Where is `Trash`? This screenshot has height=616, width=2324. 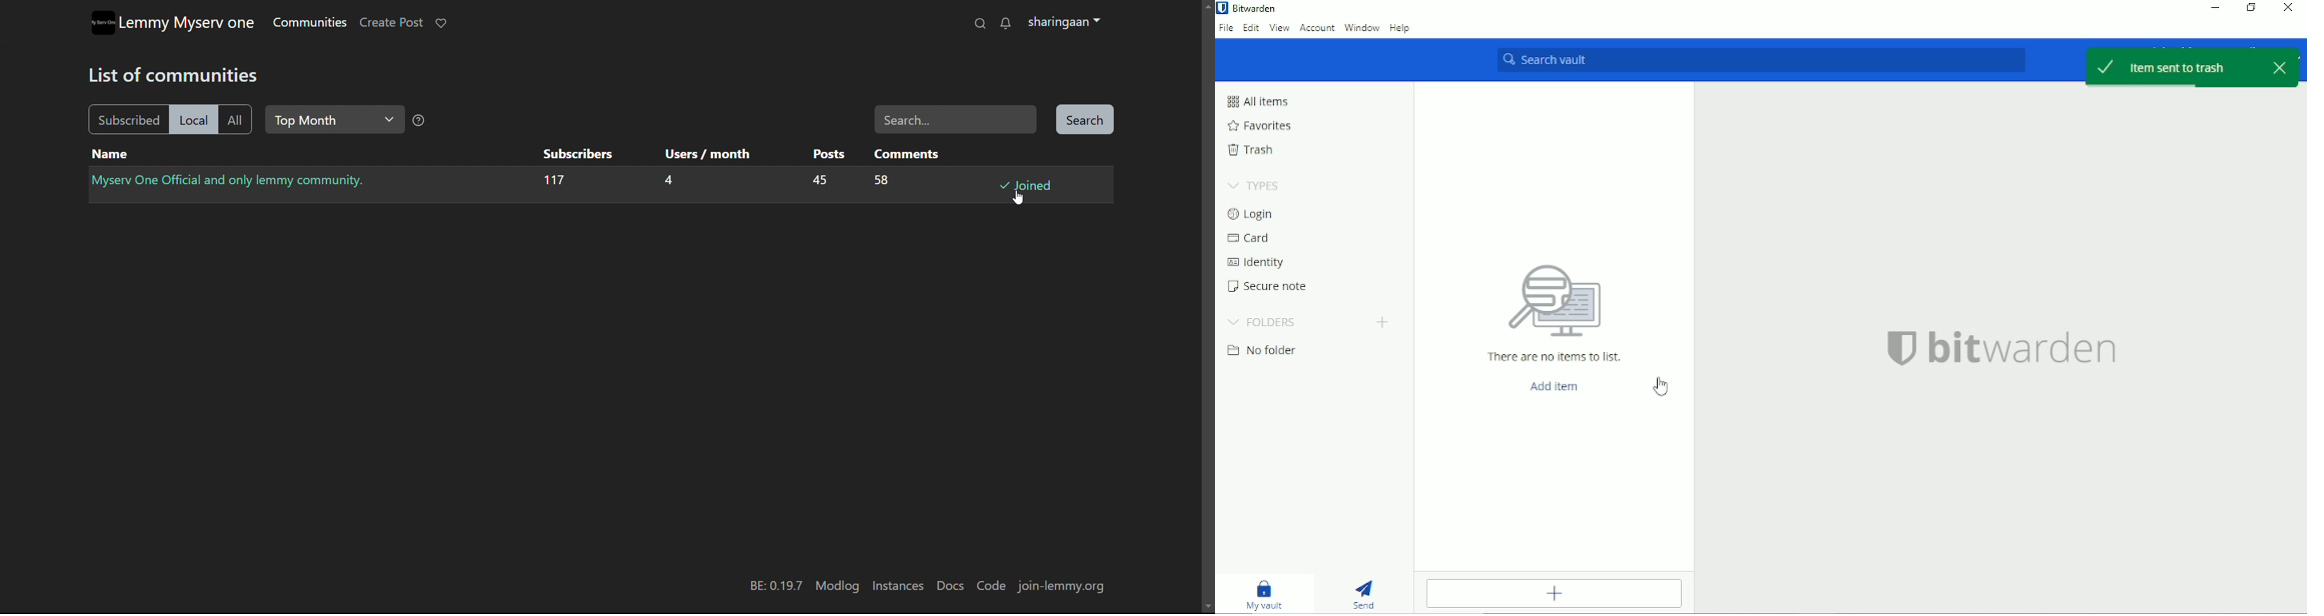 Trash is located at coordinates (1254, 152).